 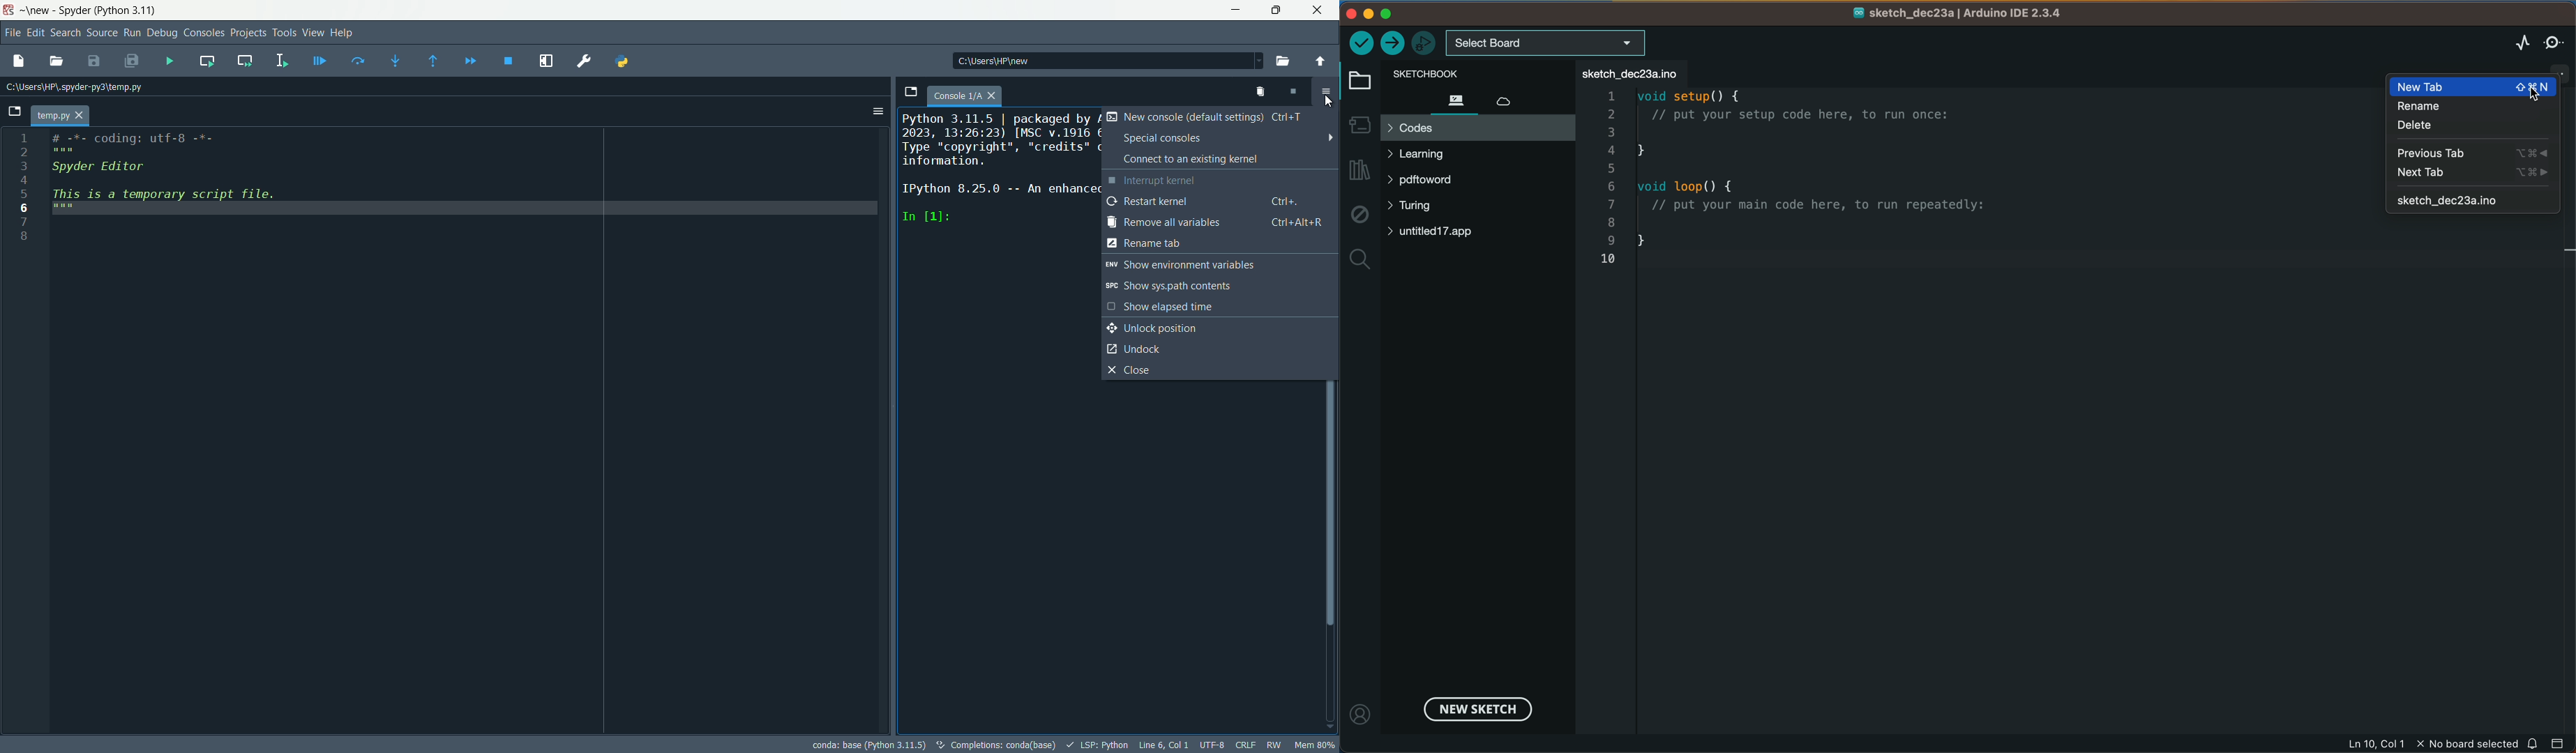 I want to click on debug, so click(x=1359, y=215).